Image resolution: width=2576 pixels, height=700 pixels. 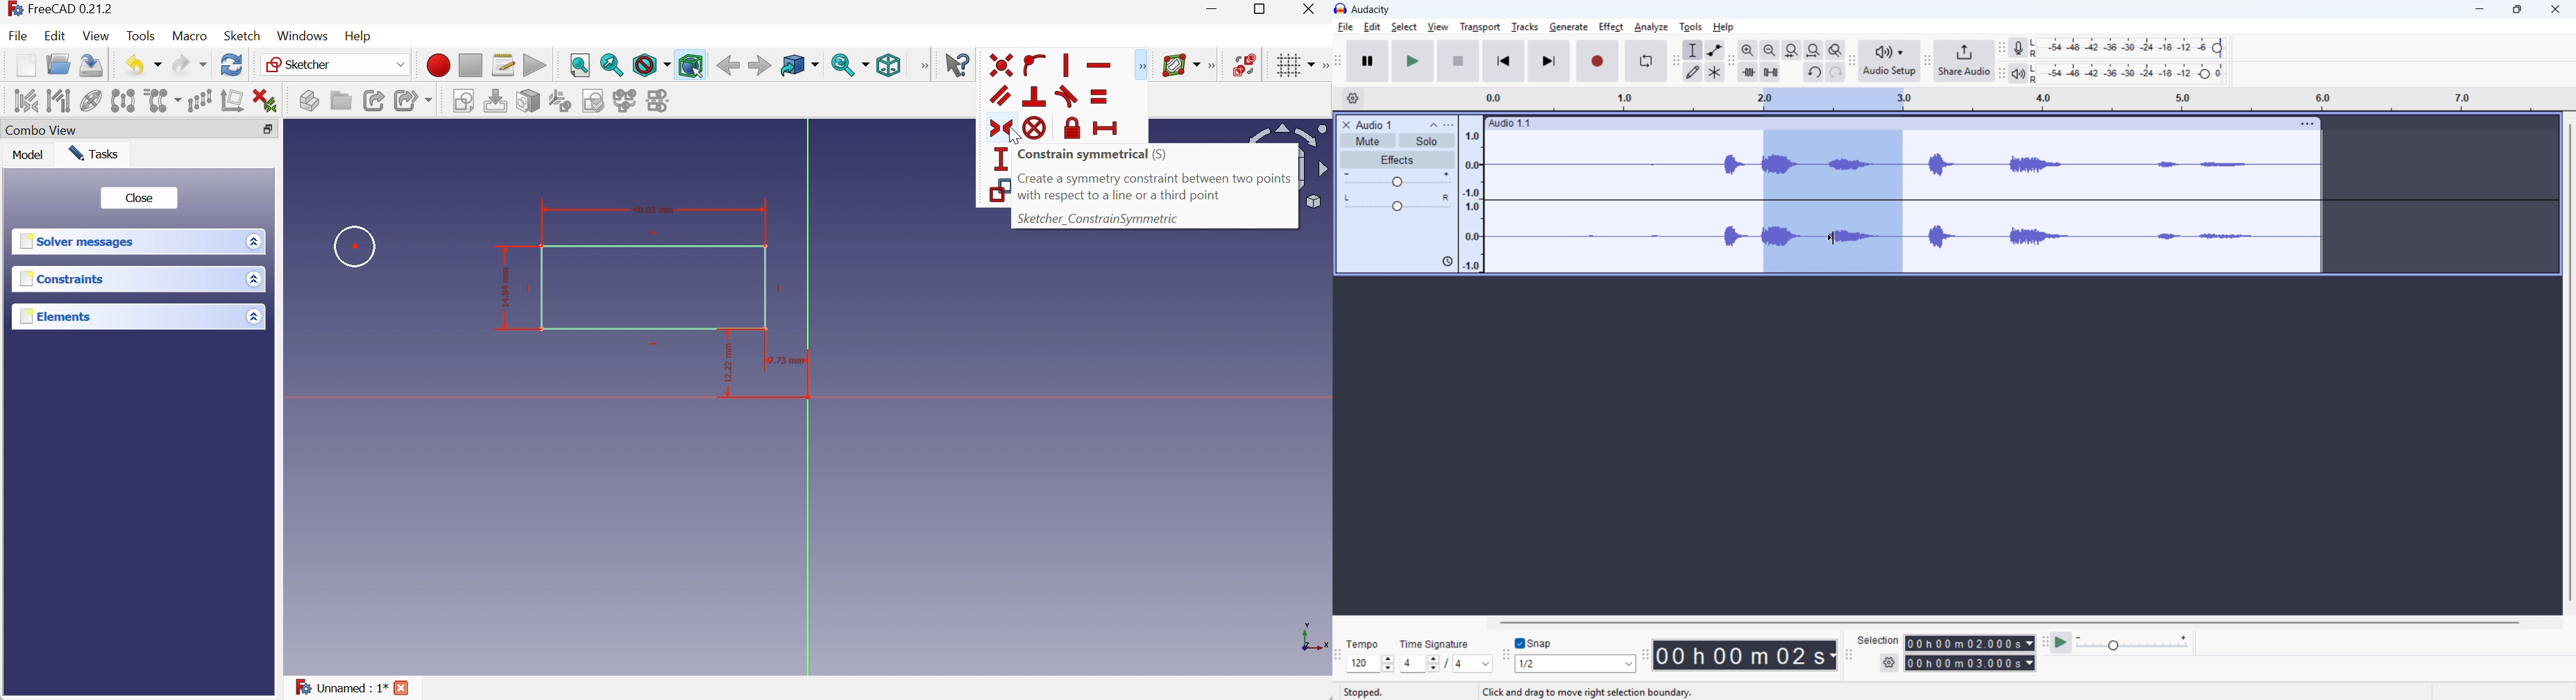 What do you see at coordinates (1834, 49) in the screenshot?
I see `Toggle zoom` at bounding box center [1834, 49].